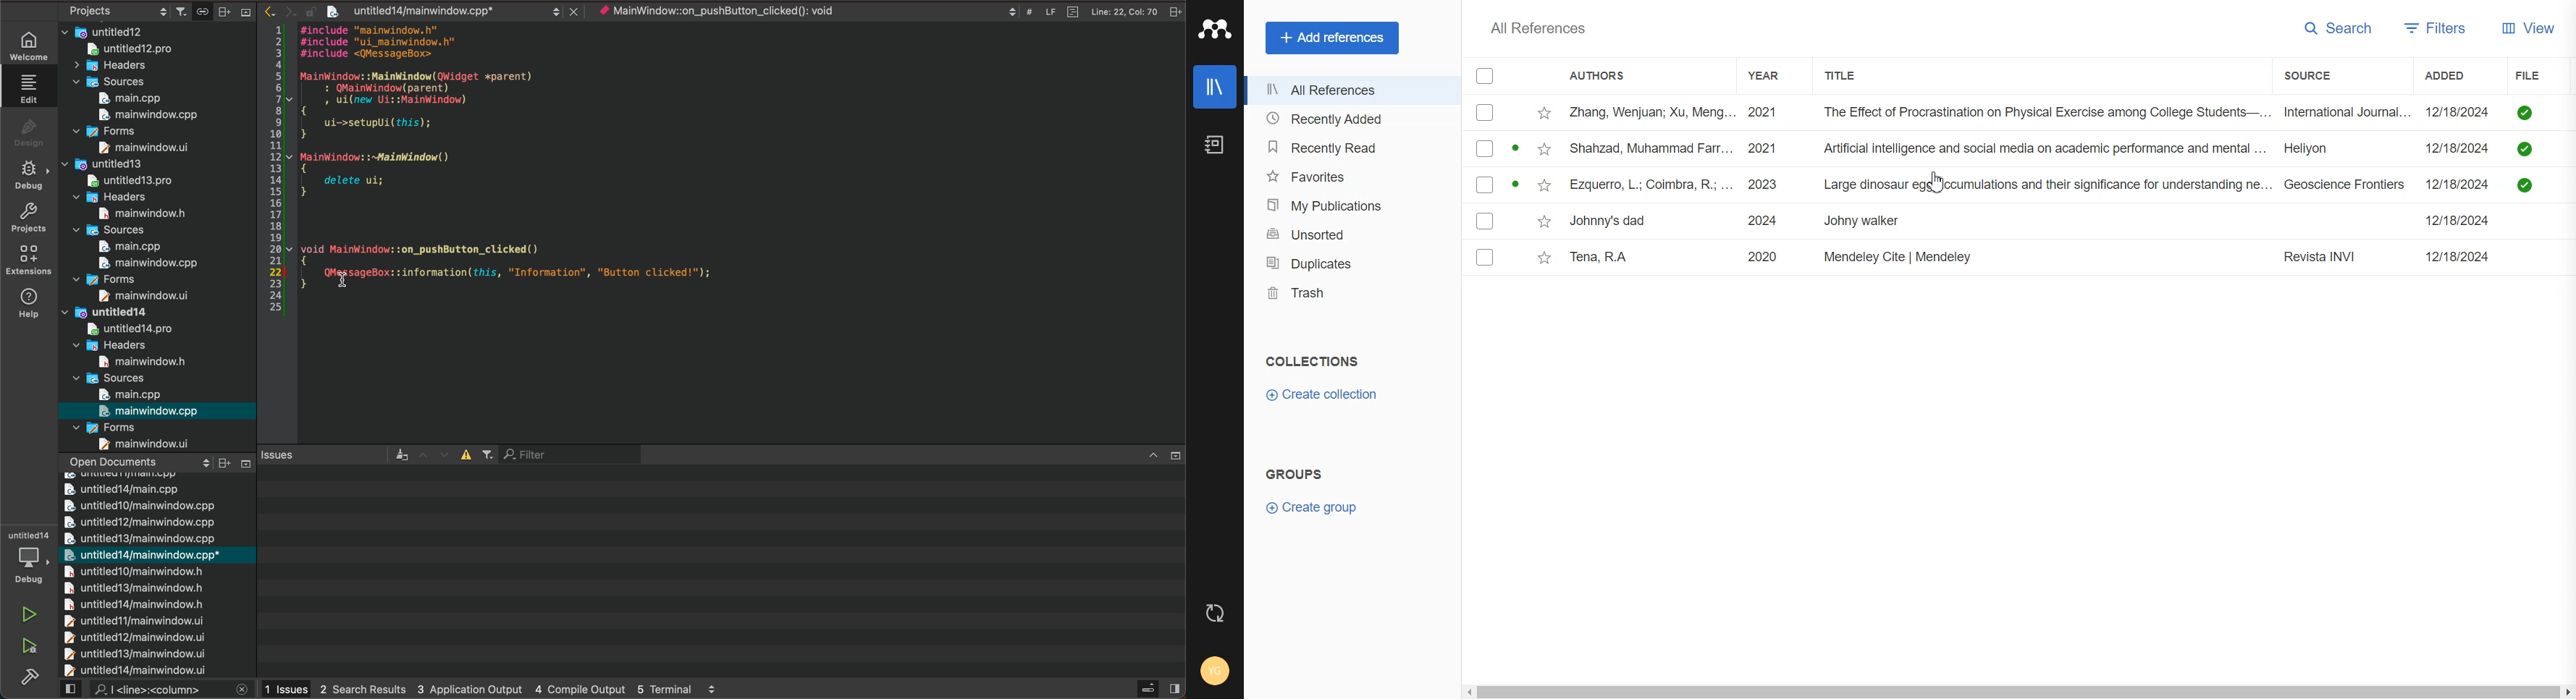 This screenshot has width=2576, height=700. I want to click on Extensions, so click(26, 260).